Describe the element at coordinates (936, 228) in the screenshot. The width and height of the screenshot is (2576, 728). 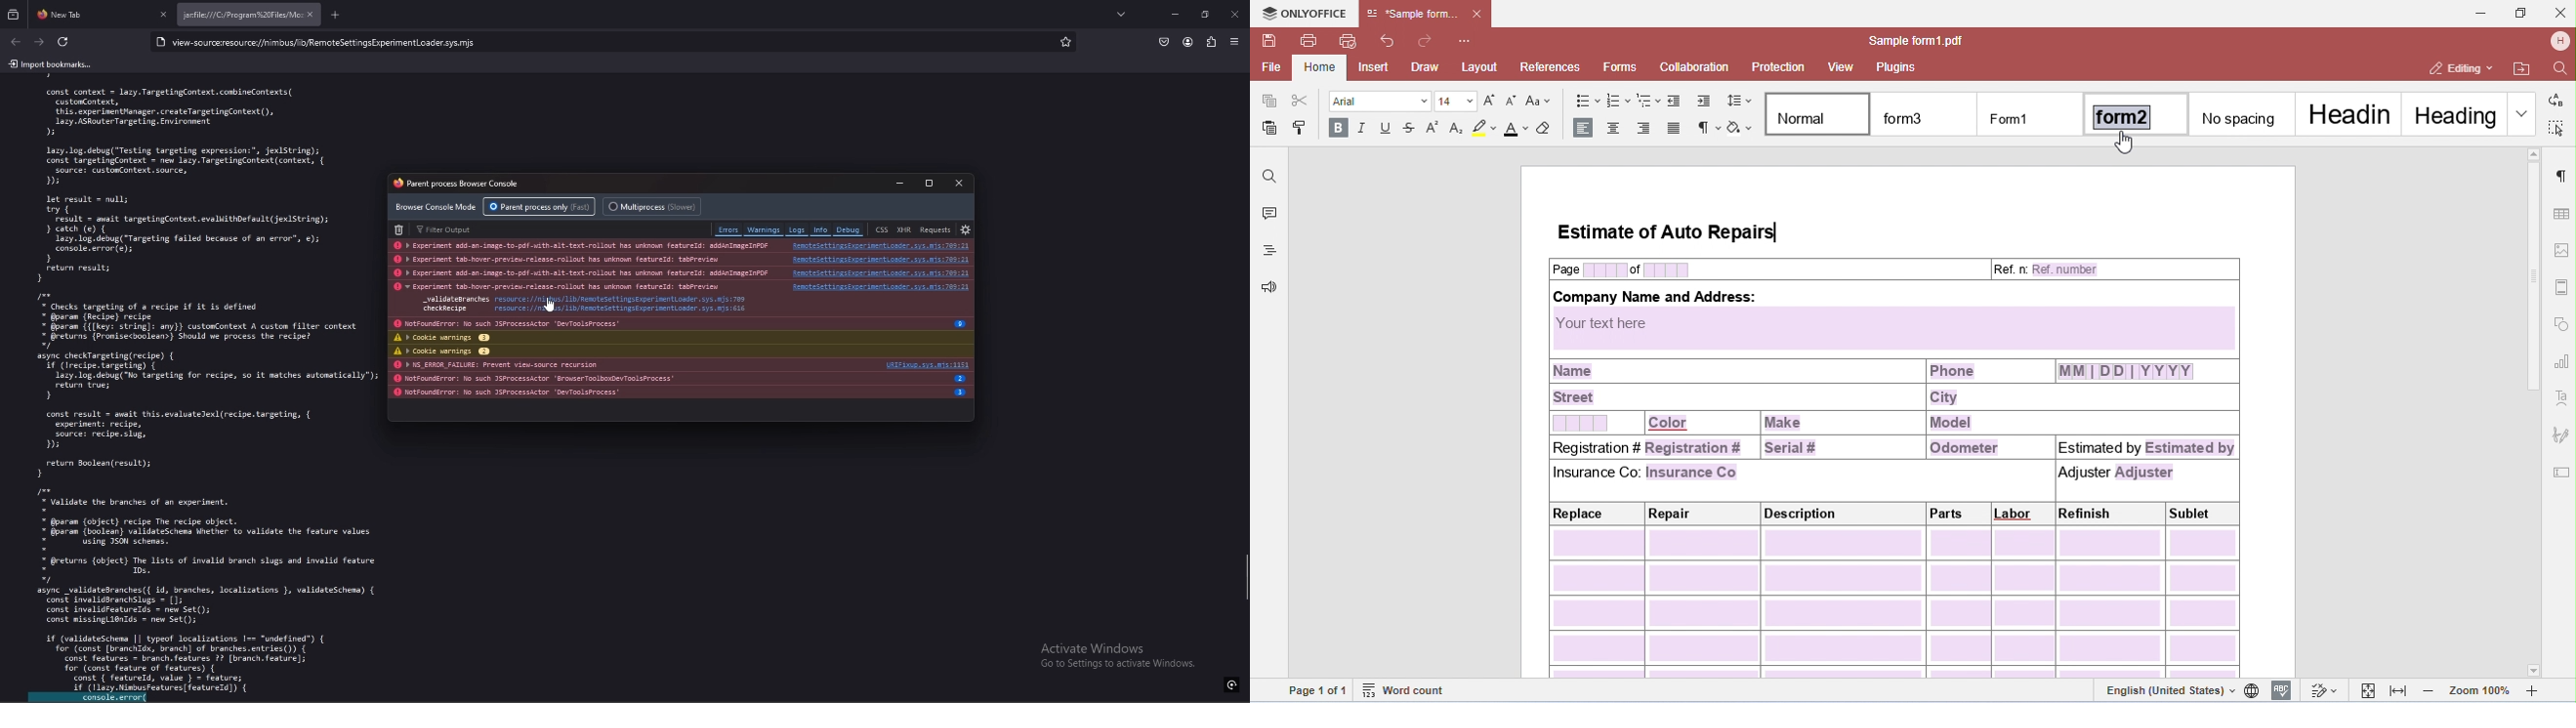
I see `requests` at that location.